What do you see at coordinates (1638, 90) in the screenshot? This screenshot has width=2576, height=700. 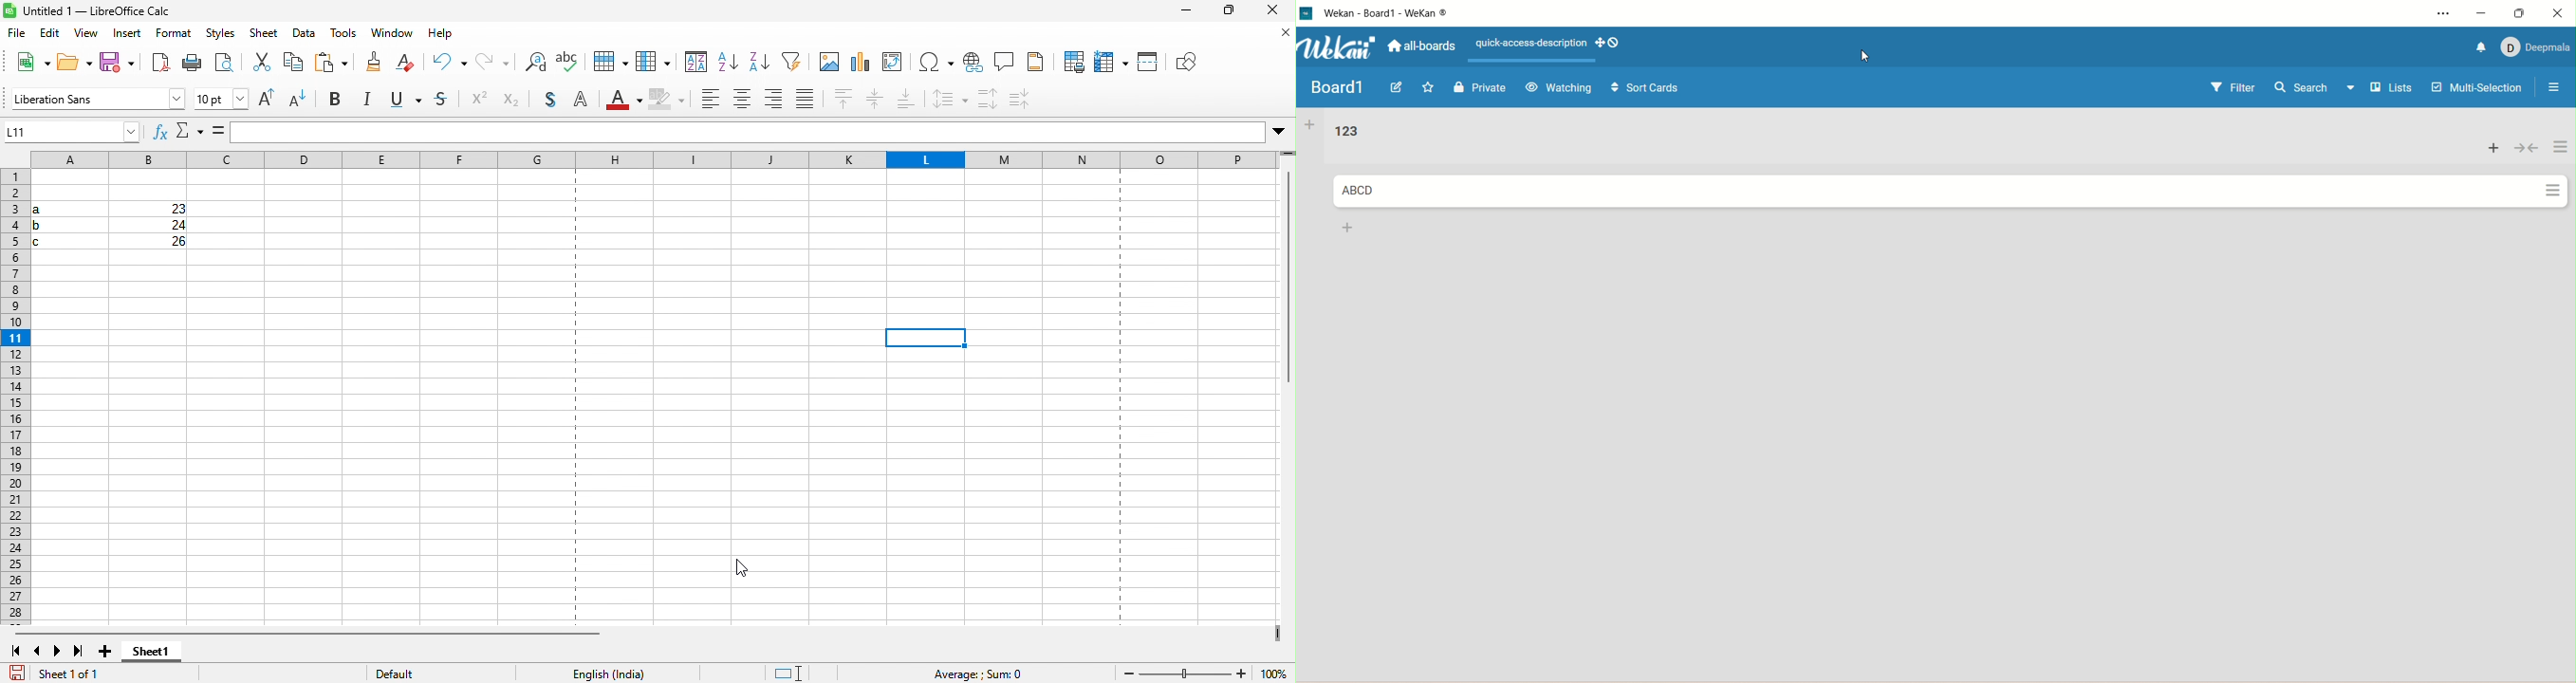 I see `sort cards` at bounding box center [1638, 90].